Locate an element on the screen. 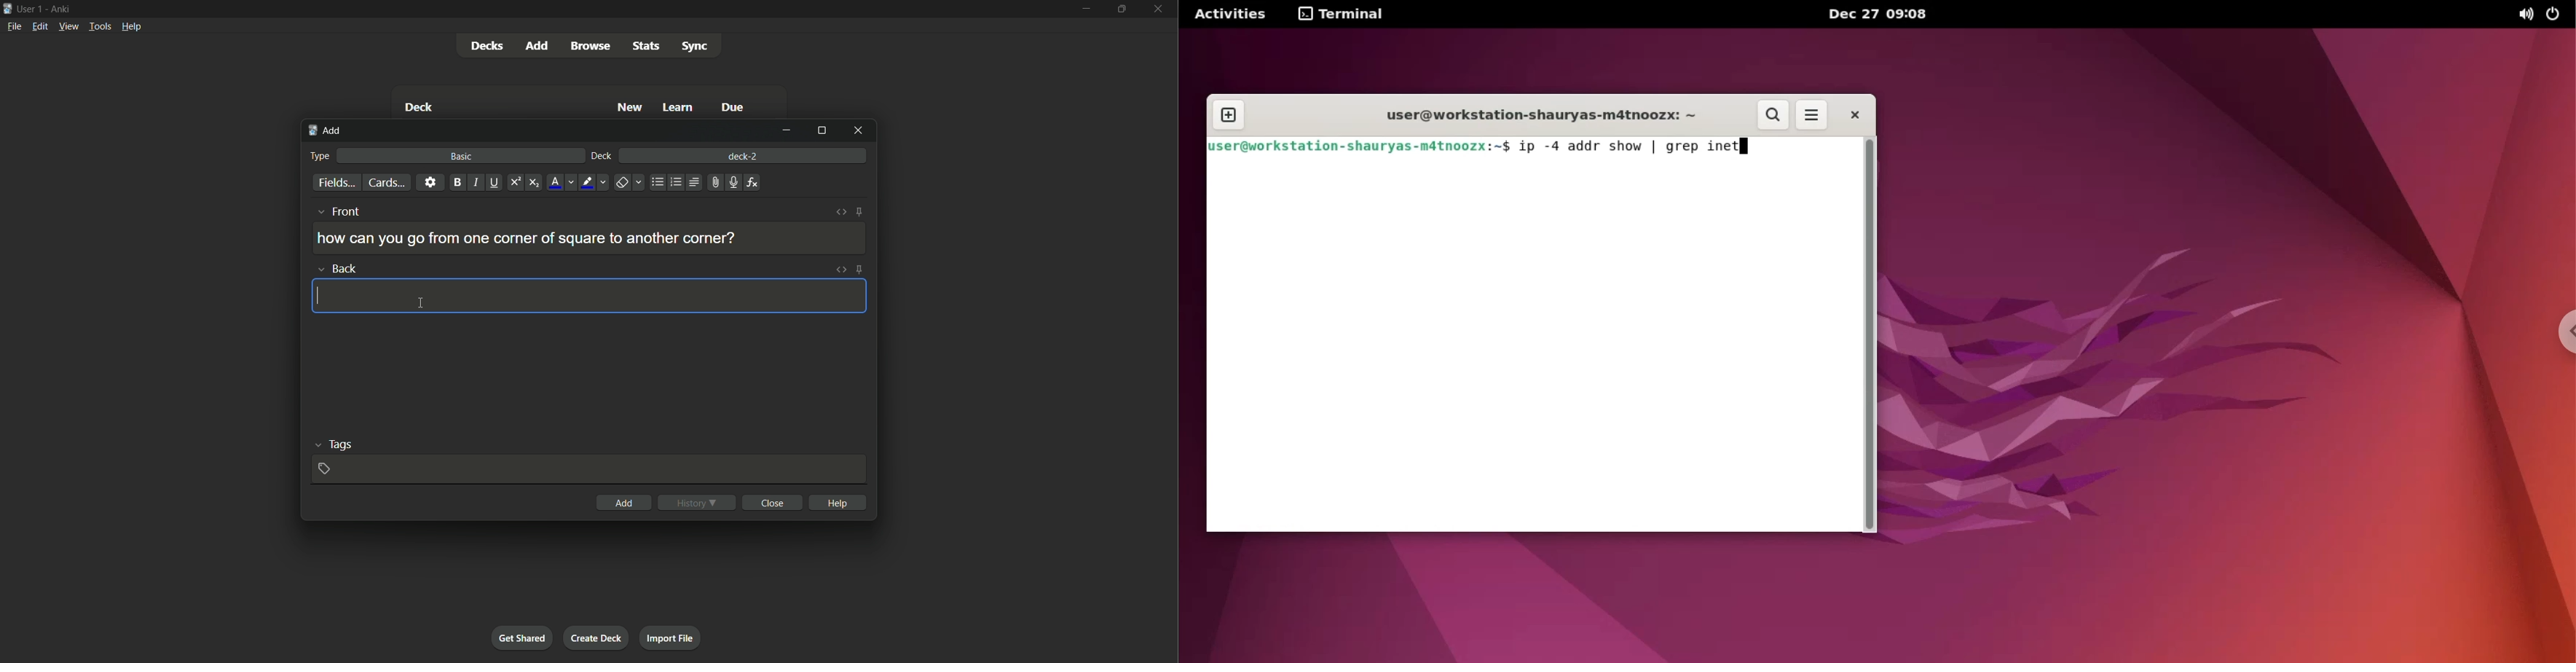 The image size is (2576, 672). deck is located at coordinates (603, 157).